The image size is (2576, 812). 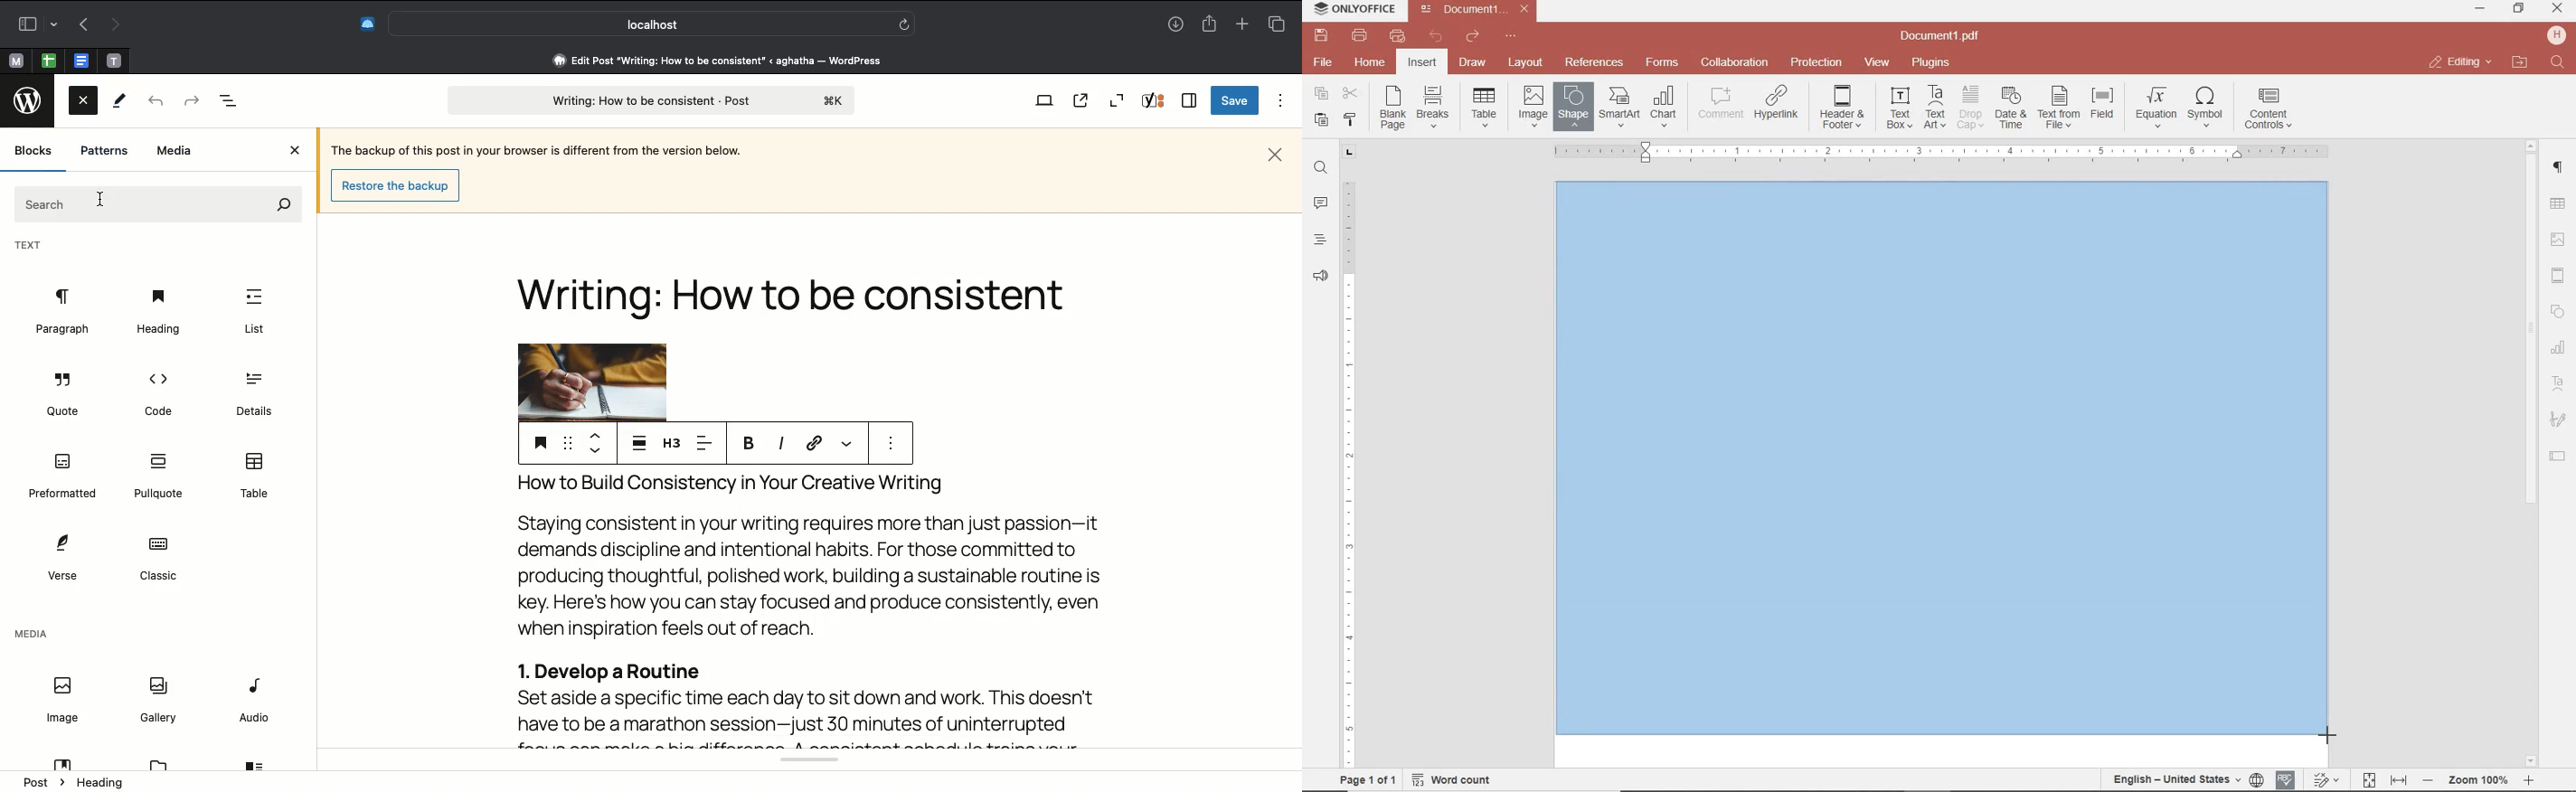 What do you see at coordinates (798, 280) in the screenshot?
I see `Headline` at bounding box center [798, 280].